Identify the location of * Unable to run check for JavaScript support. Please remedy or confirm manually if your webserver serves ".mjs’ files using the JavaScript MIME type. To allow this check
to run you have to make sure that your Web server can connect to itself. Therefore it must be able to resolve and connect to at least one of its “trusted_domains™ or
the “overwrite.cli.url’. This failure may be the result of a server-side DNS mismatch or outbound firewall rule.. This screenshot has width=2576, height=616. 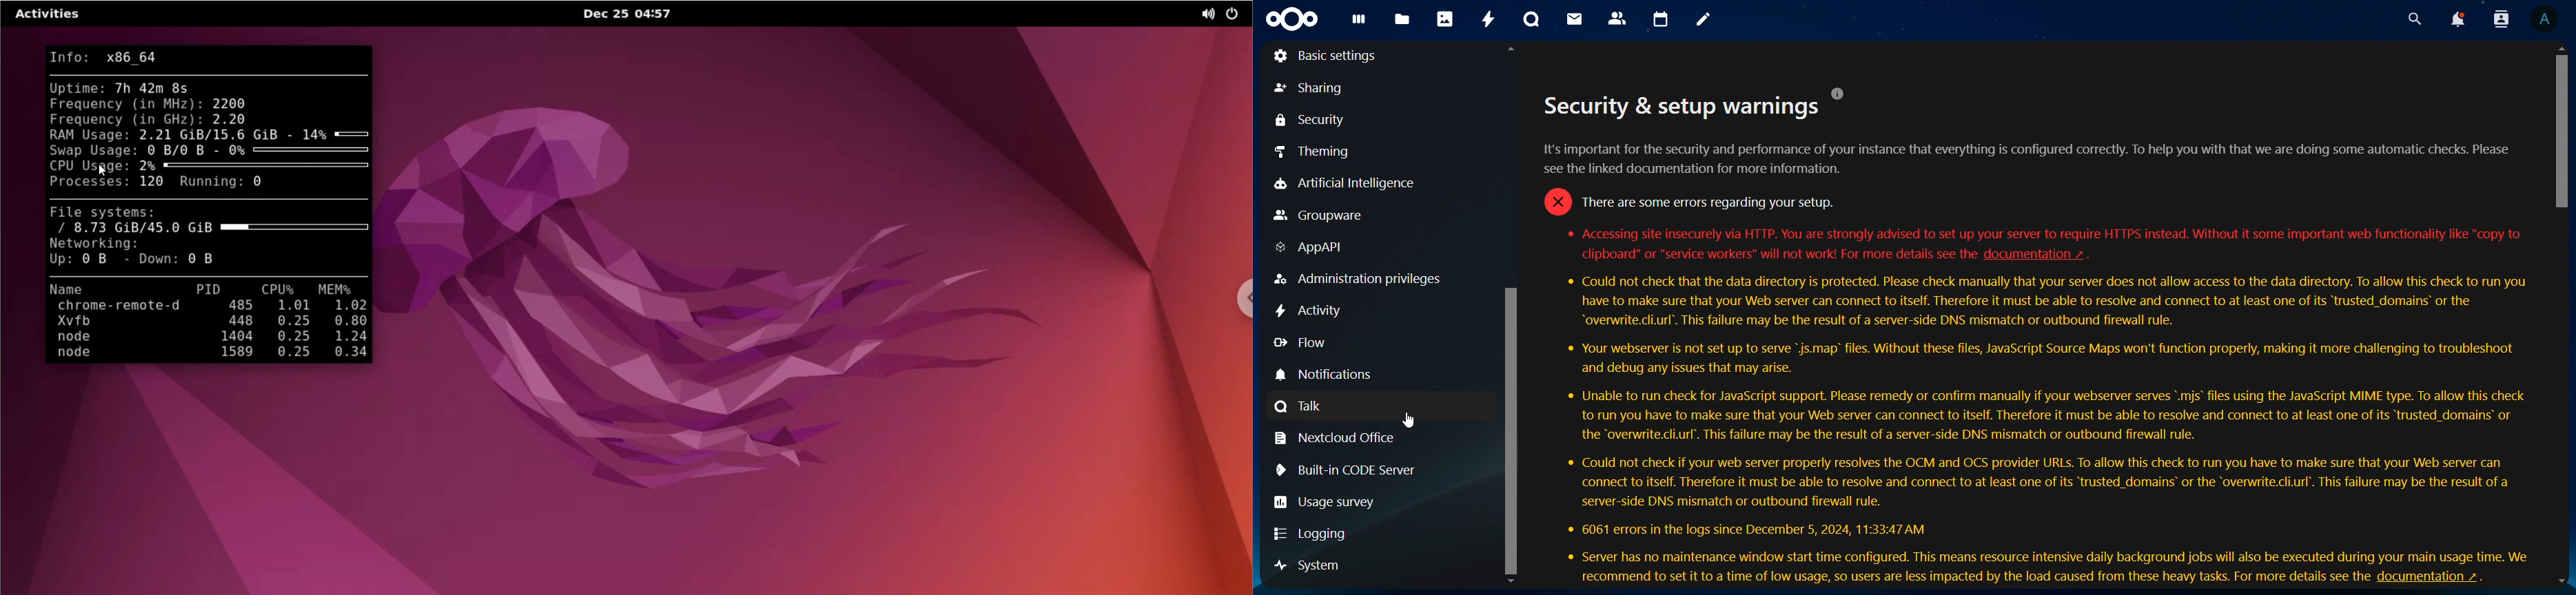
(2050, 417).